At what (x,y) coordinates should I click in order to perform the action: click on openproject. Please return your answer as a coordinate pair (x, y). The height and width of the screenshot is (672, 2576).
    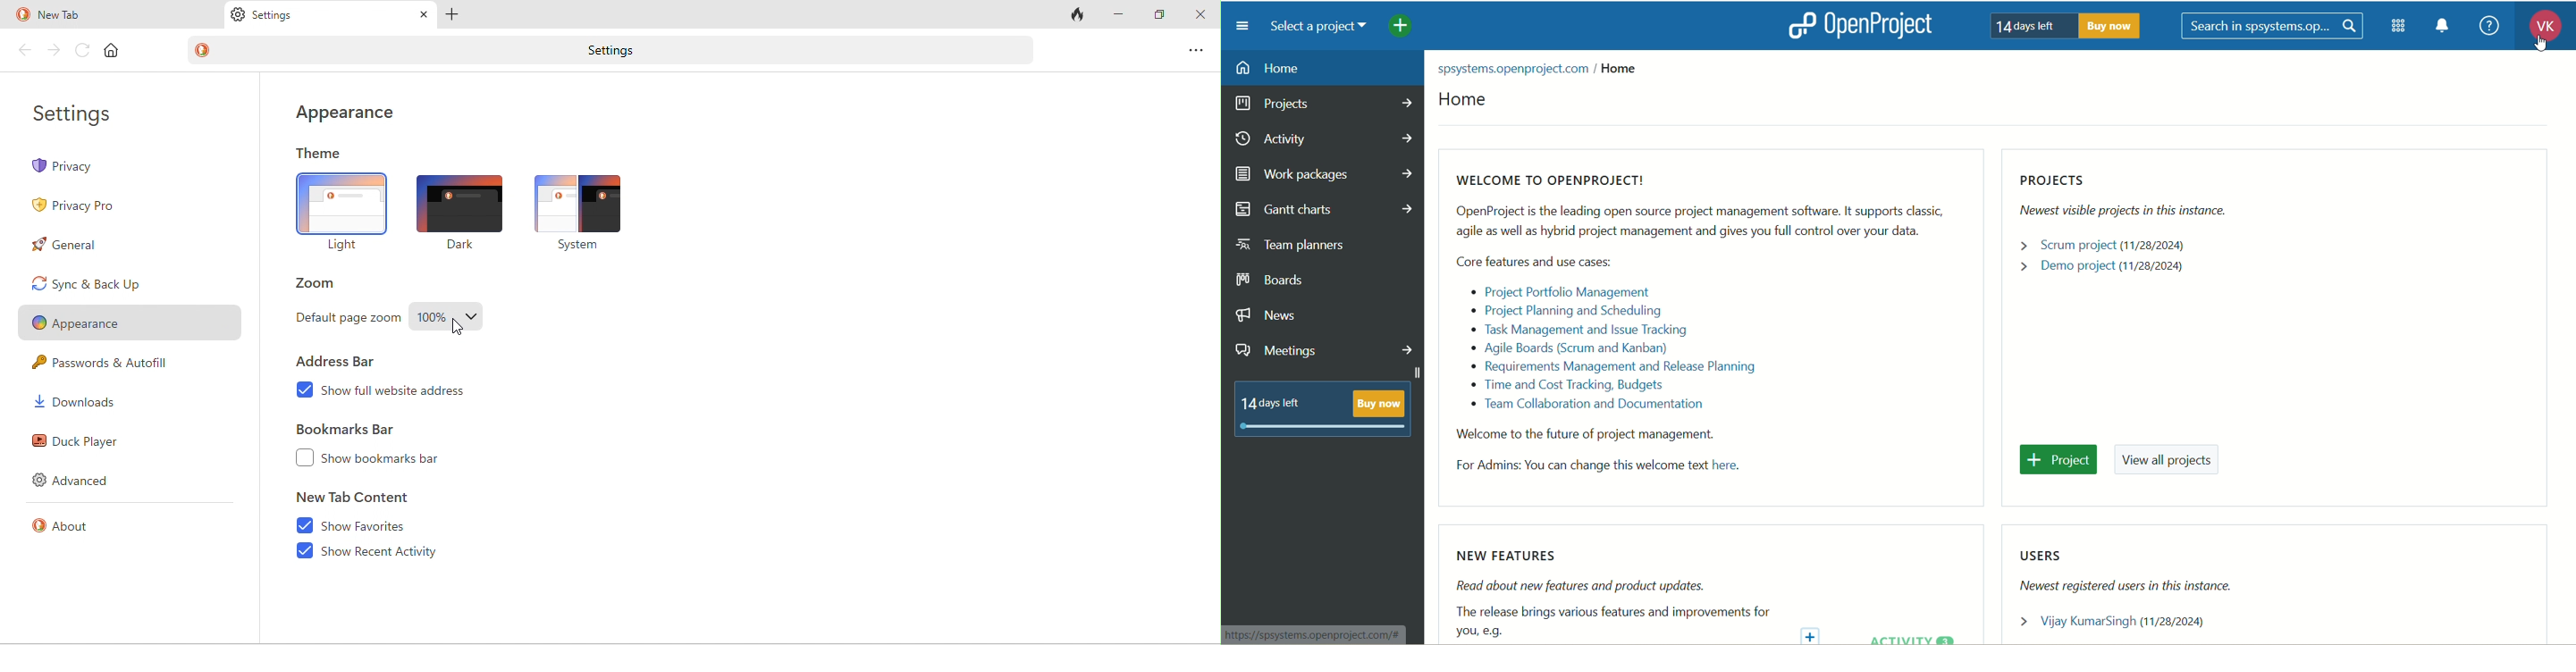
    Looking at the image, I should click on (1887, 27).